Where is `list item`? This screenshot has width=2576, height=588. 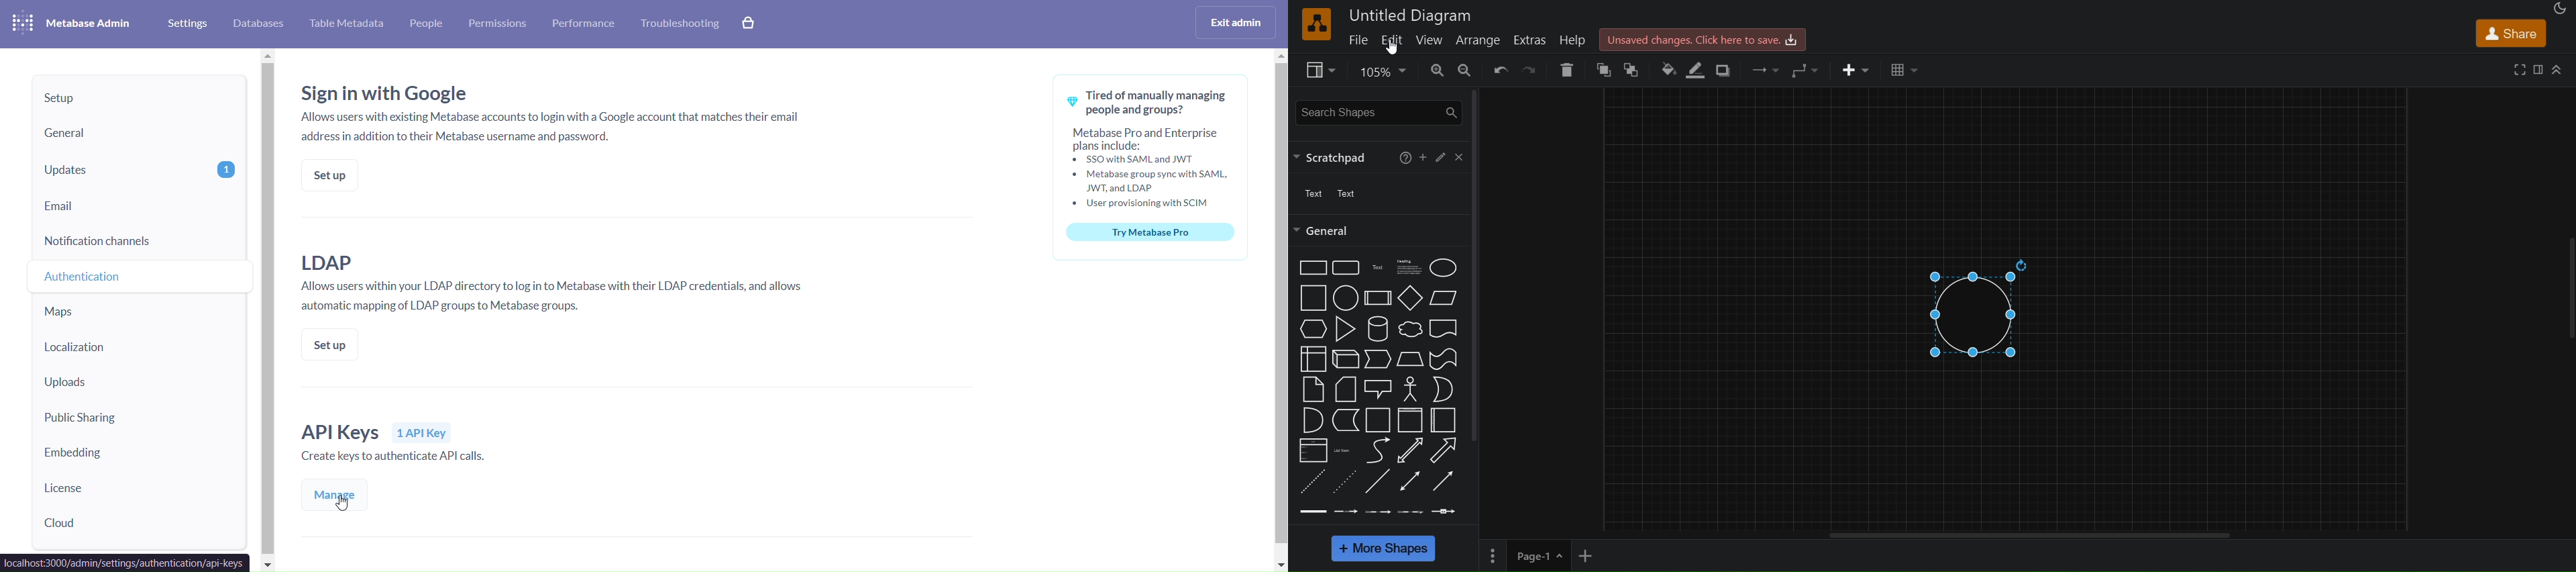
list item is located at coordinates (1344, 450).